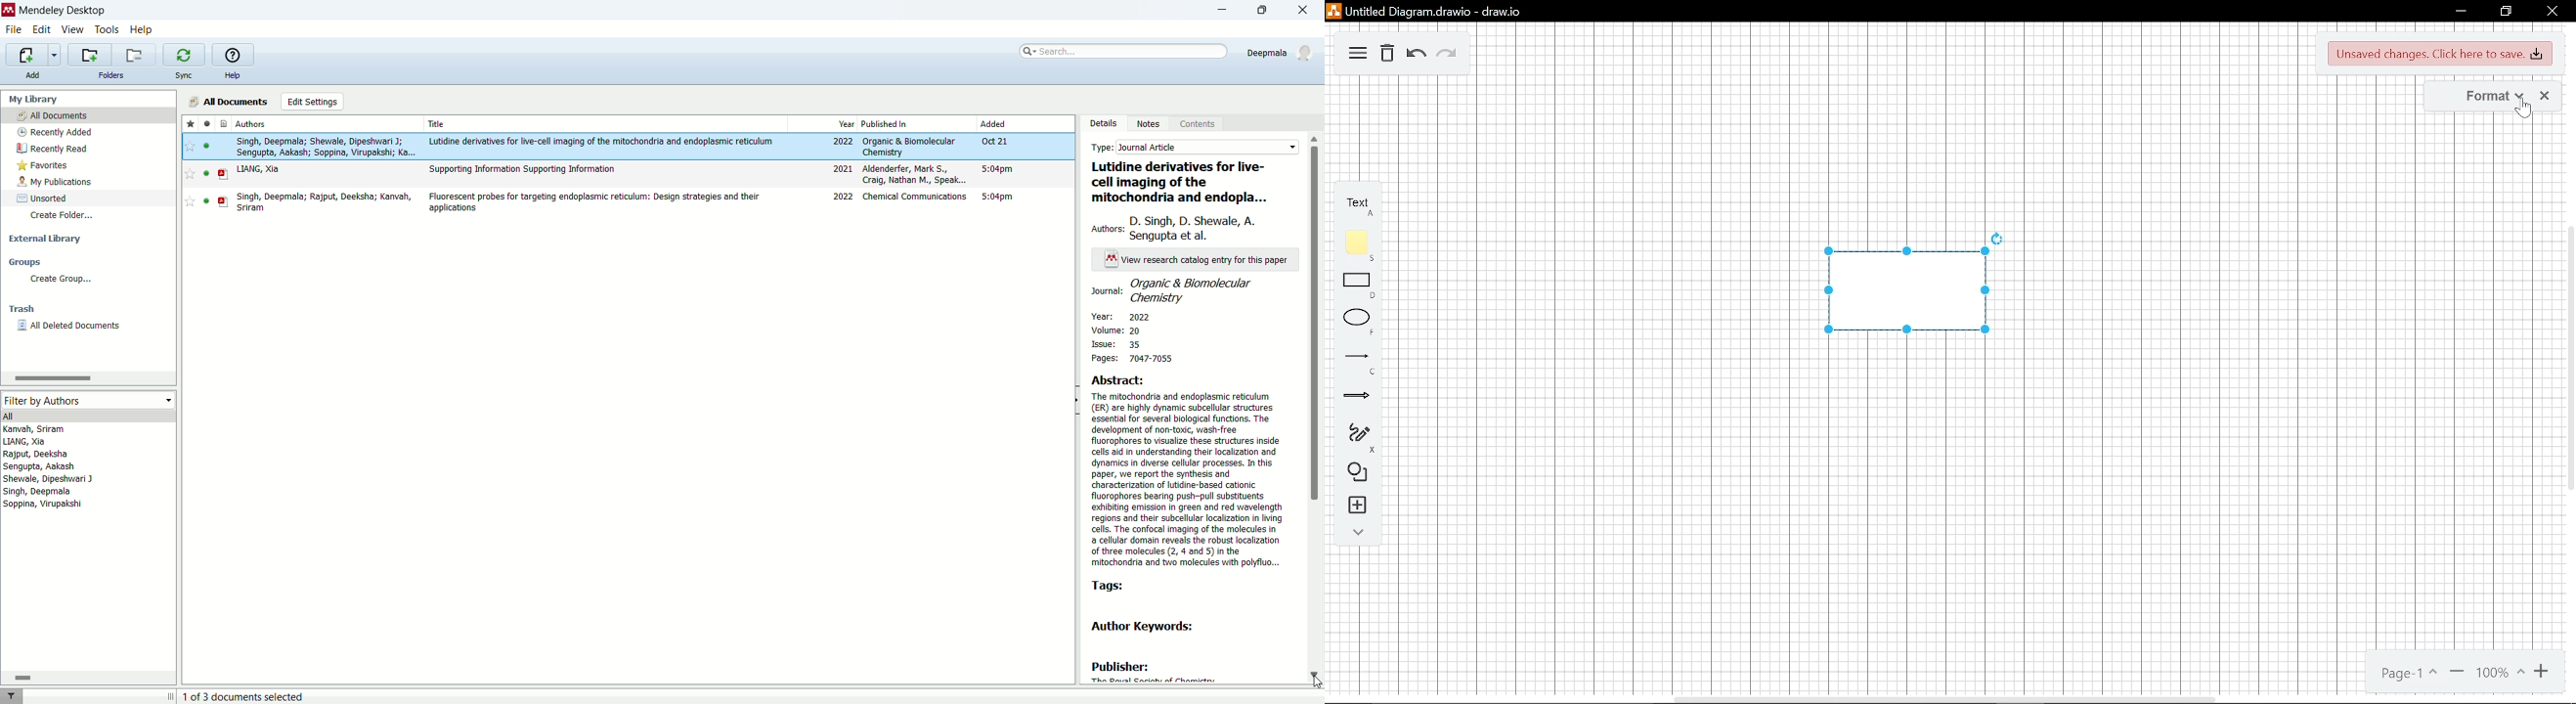 Image resolution: width=2576 pixels, height=728 pixels. What do you see at coordinates (997, 197) in the screenshot?
I see `5:04pm` at bounding box center [997, 197].